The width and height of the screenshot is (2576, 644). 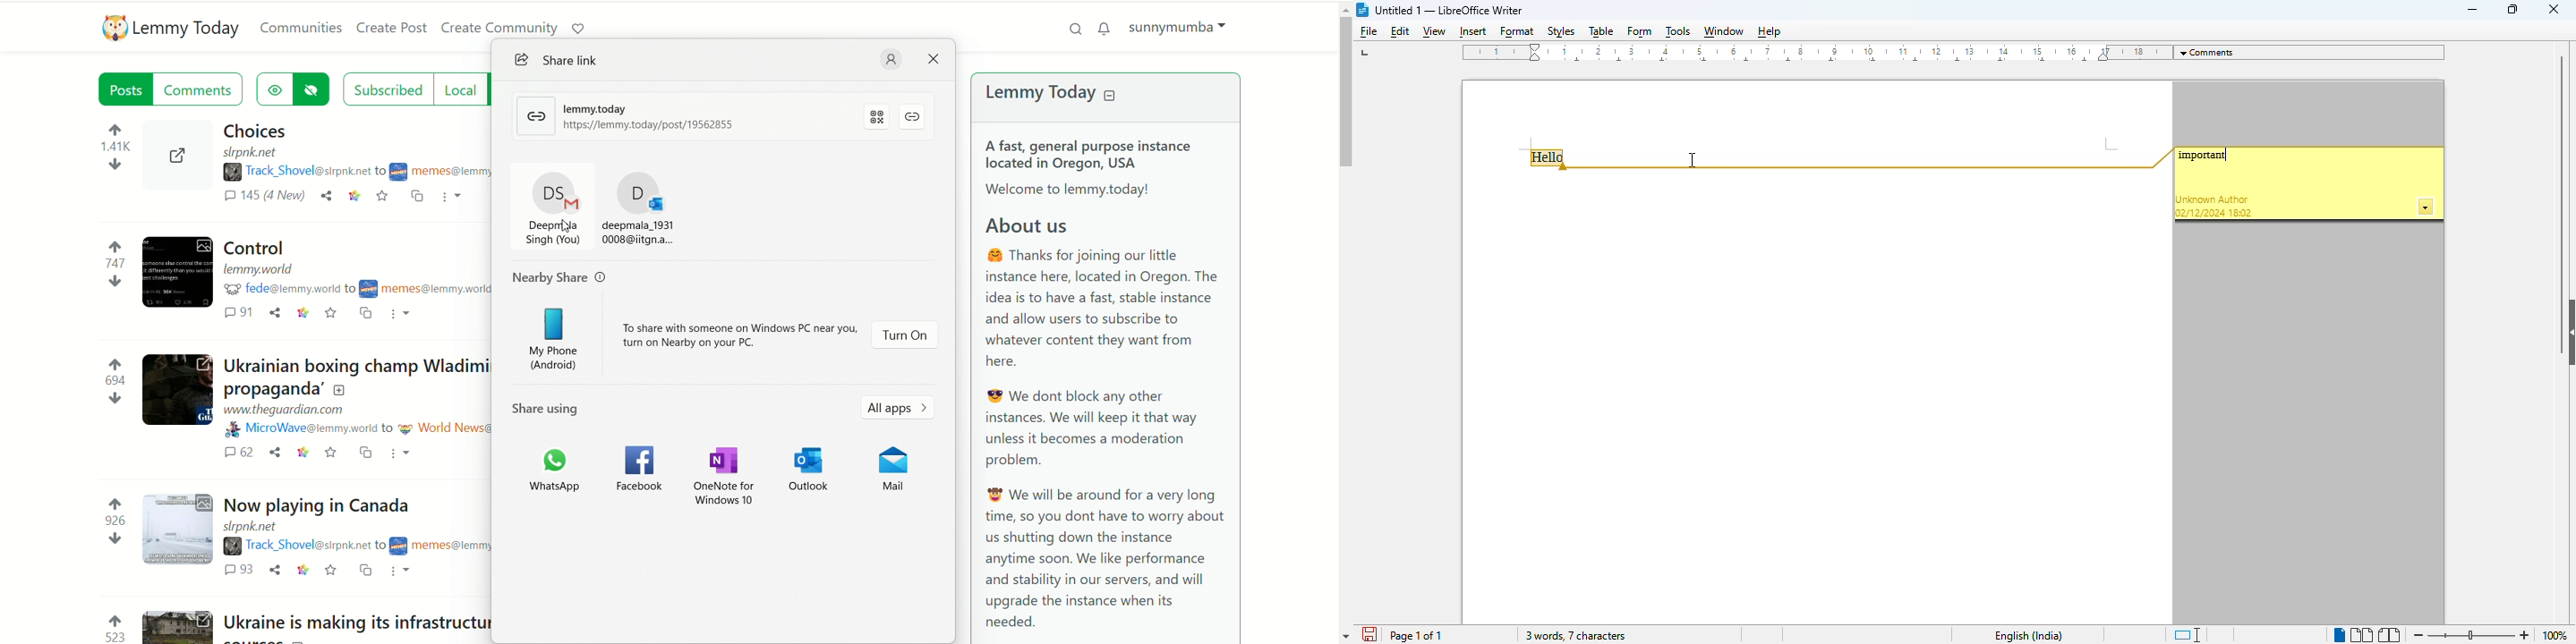 I want to click on maximize, so click(x=2512, y=8).